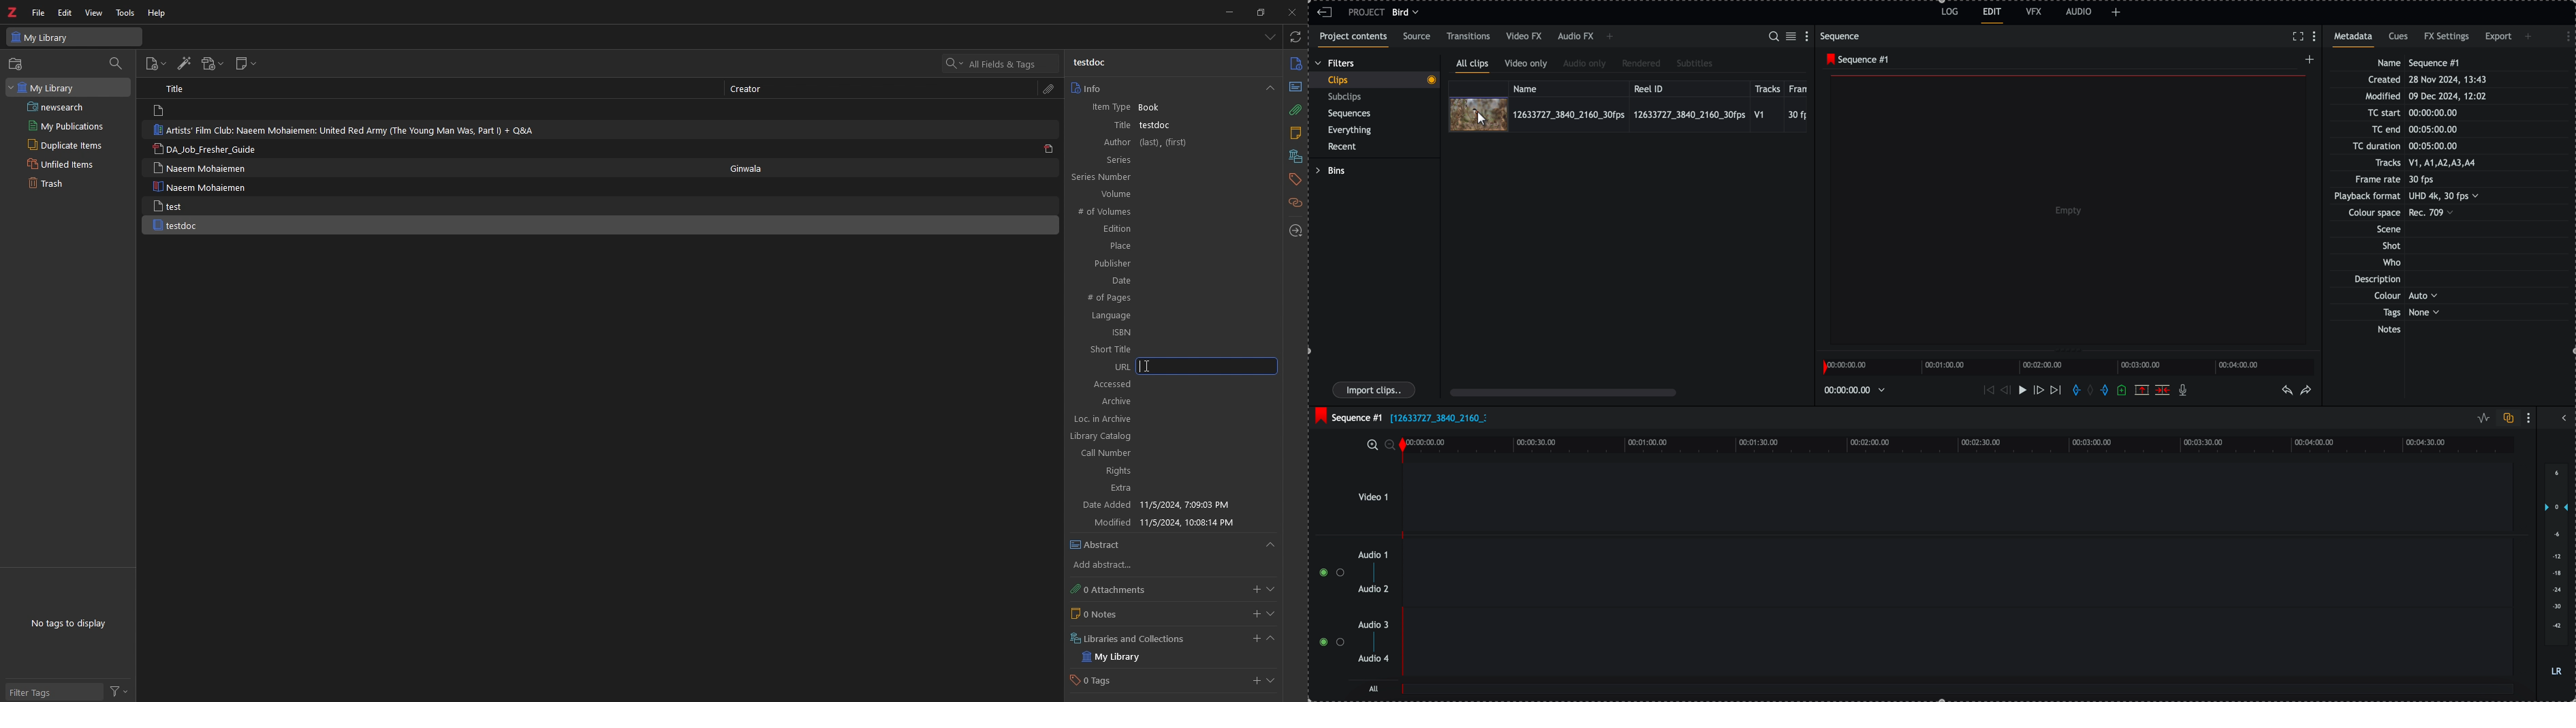  What do you see at coordinates (1438, 419) in the screenshot?
I see `file` at bounding box center [1438, 419].